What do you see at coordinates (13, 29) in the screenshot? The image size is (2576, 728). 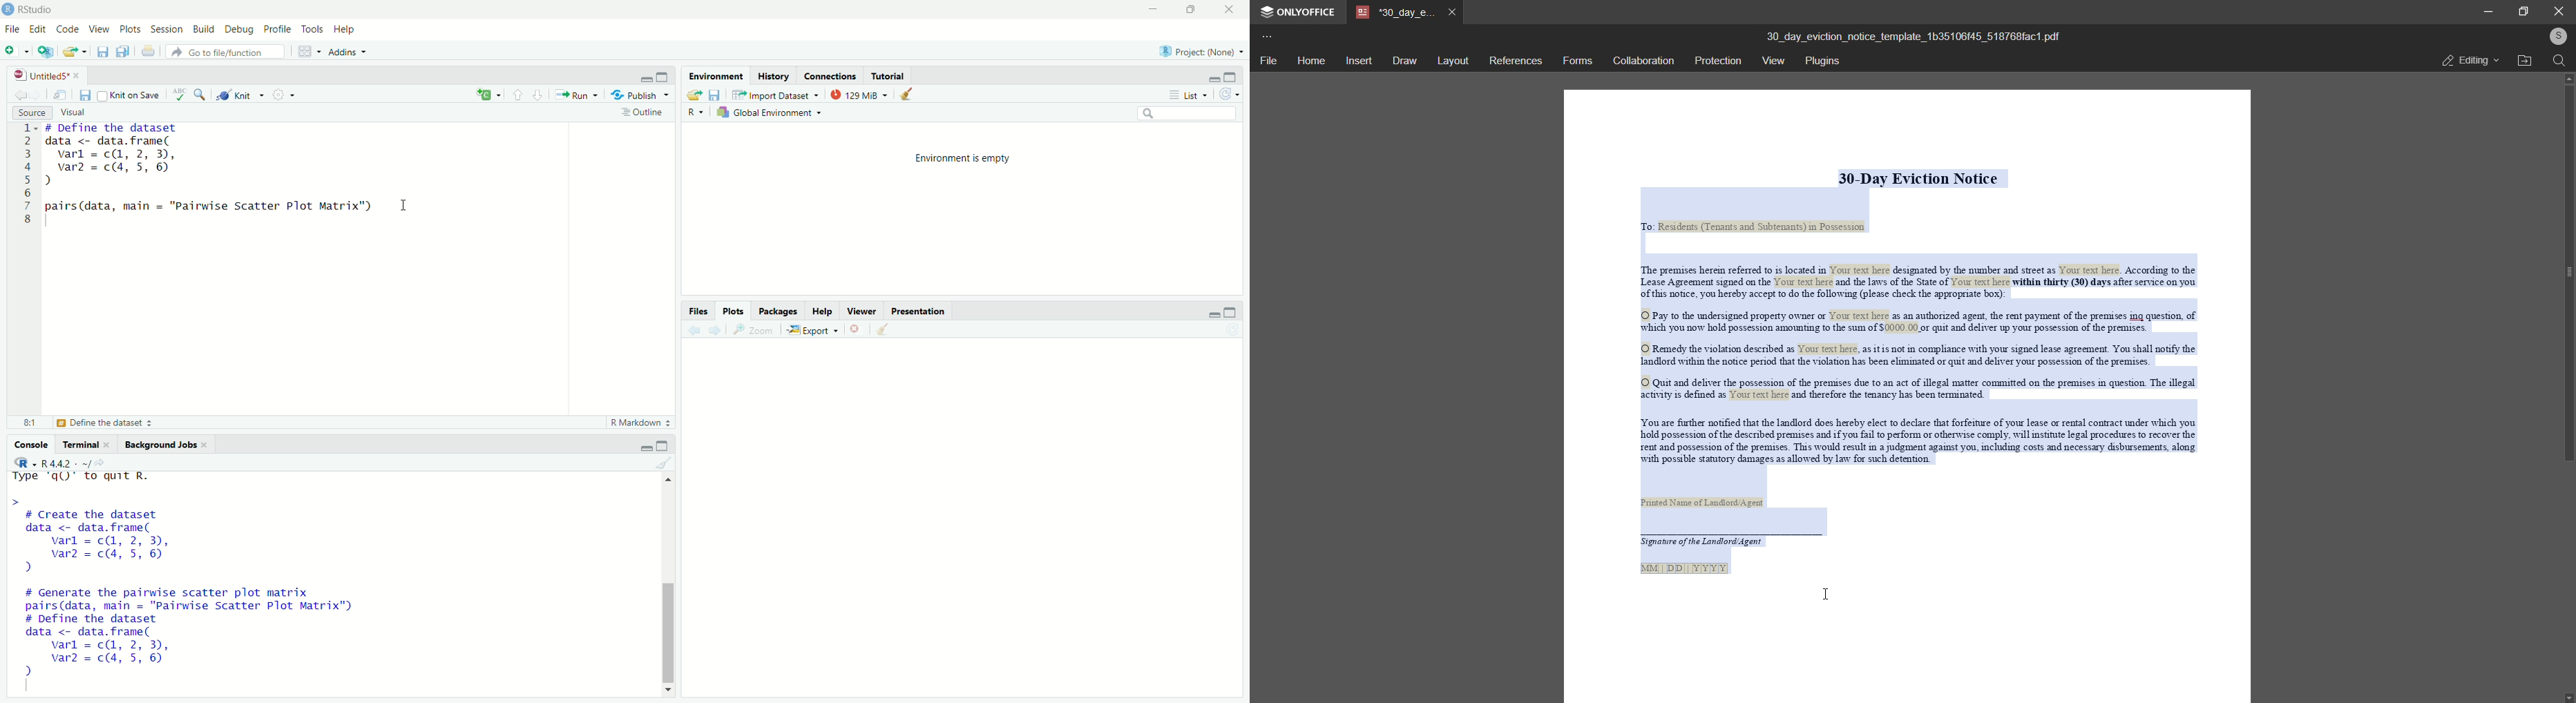 I see `File` at bounding box center [13, 29].